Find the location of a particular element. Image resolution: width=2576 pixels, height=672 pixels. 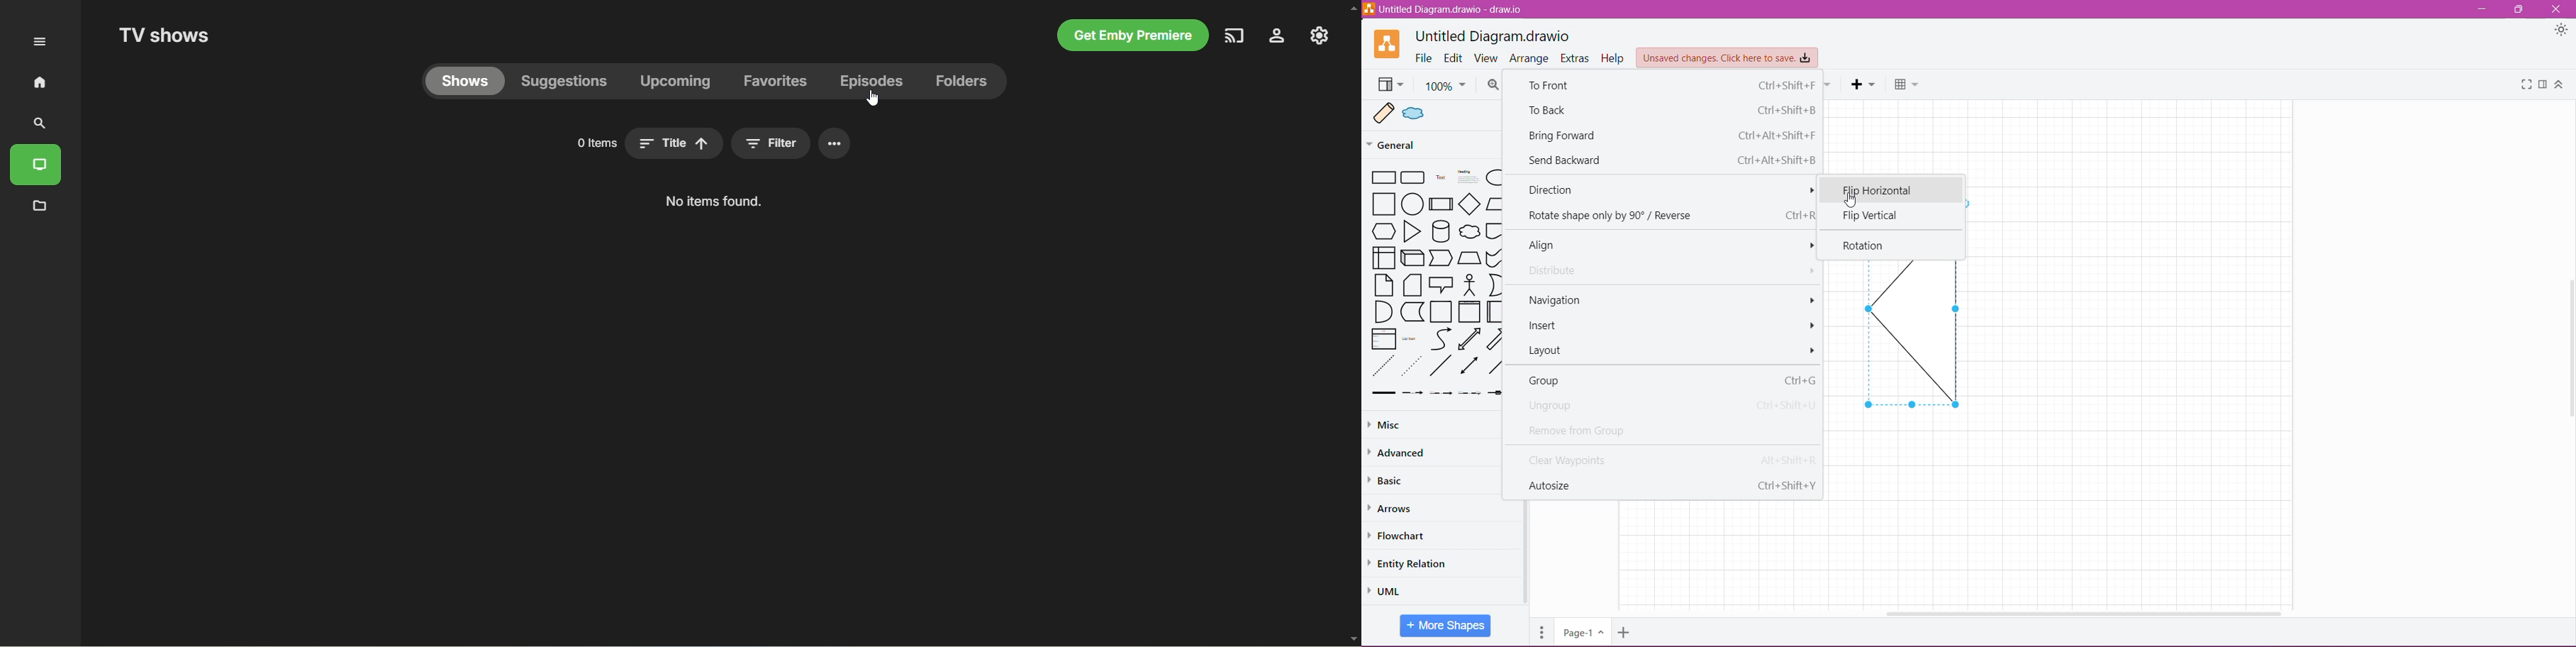

episodes is located at coordinates (874, 82).